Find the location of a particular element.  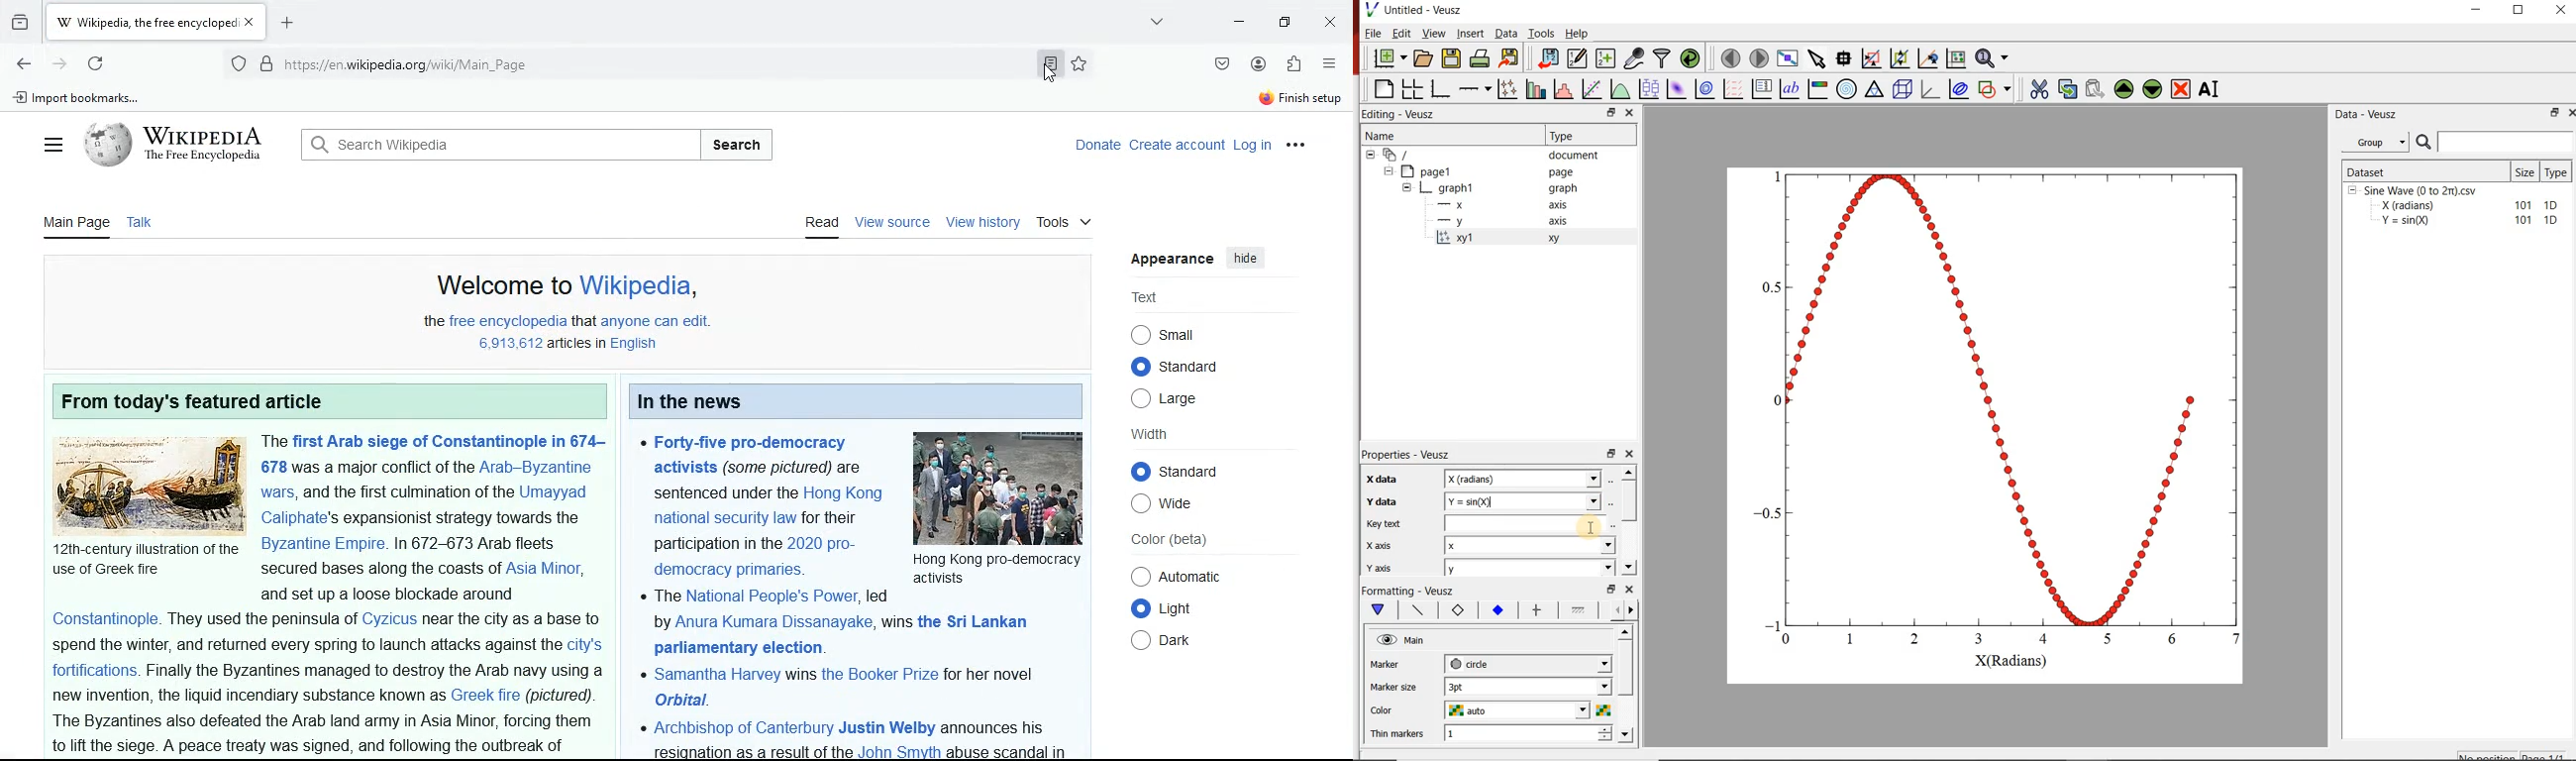

3 pt is located at coordinates (1528, 685).